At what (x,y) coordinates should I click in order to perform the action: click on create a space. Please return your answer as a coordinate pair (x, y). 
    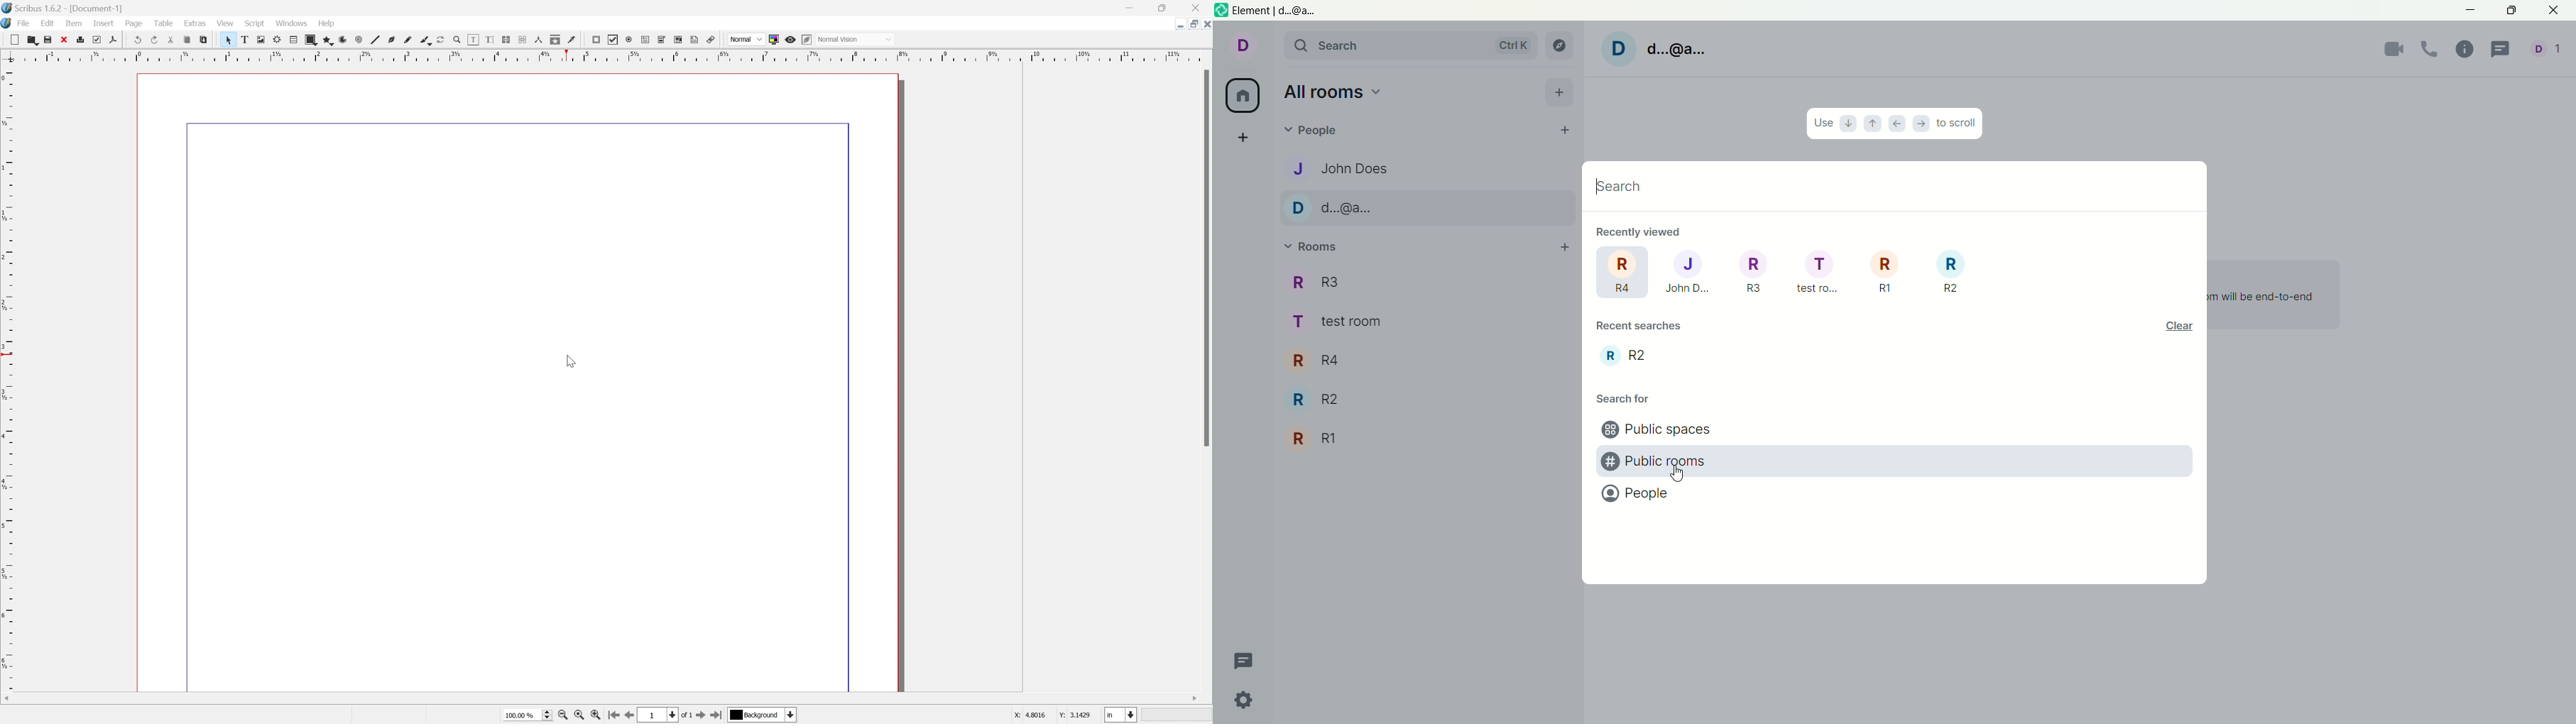
    Looking at the image, I should click on (1241, 138).